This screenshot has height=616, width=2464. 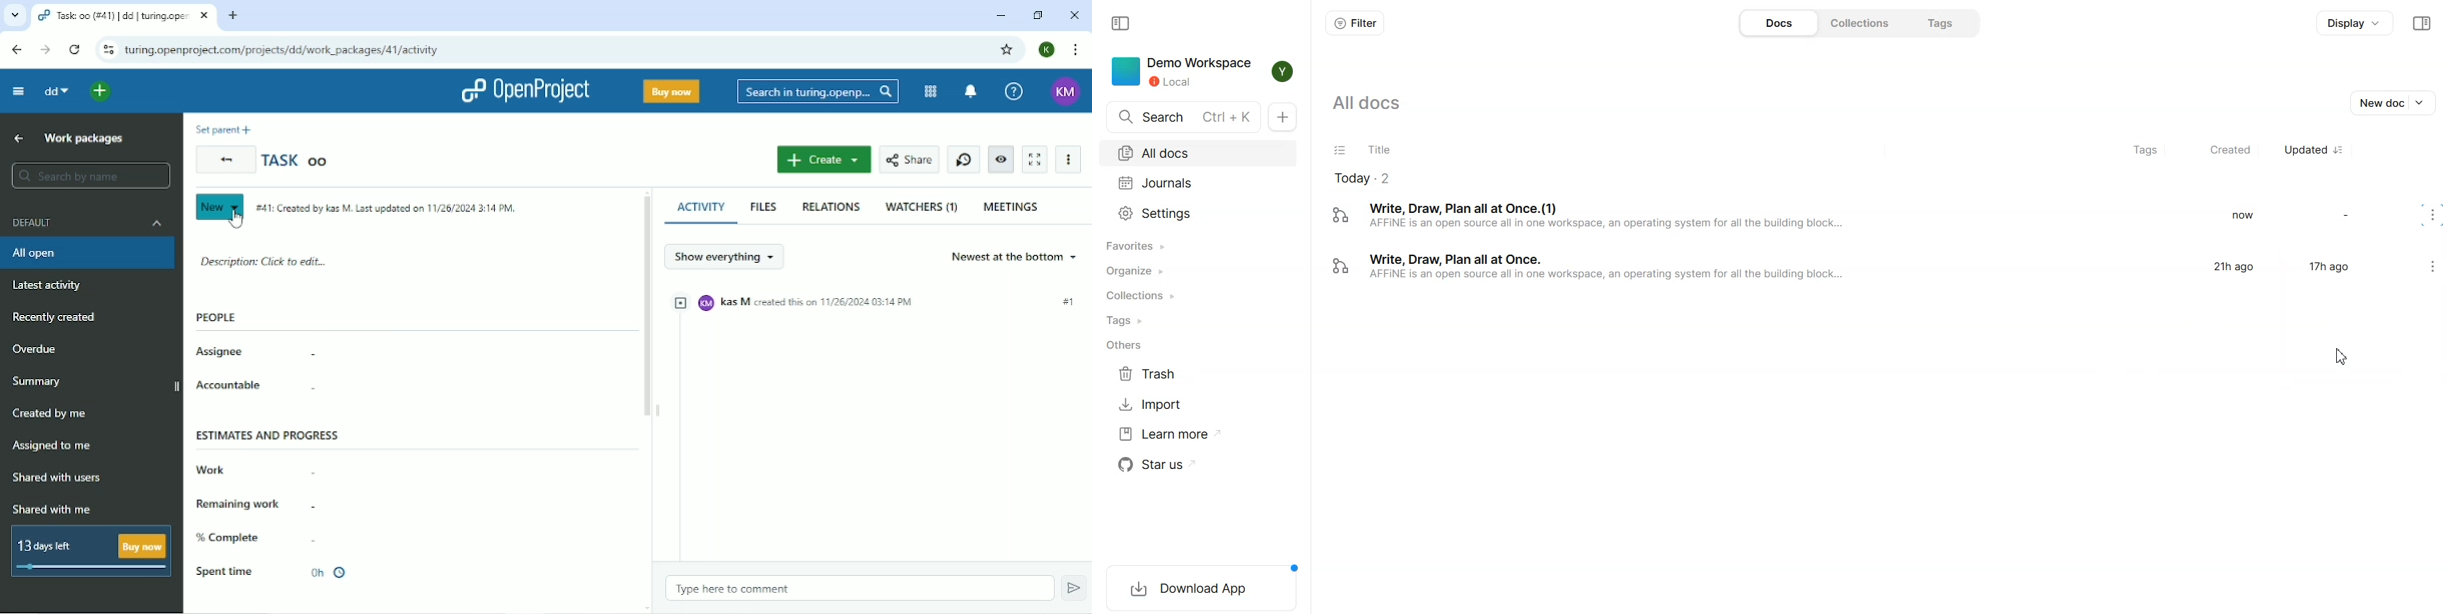 What do you see at coordinates (46, 286) in the screenshot?
I see `Latest activity` at bounding box center [46, 286].